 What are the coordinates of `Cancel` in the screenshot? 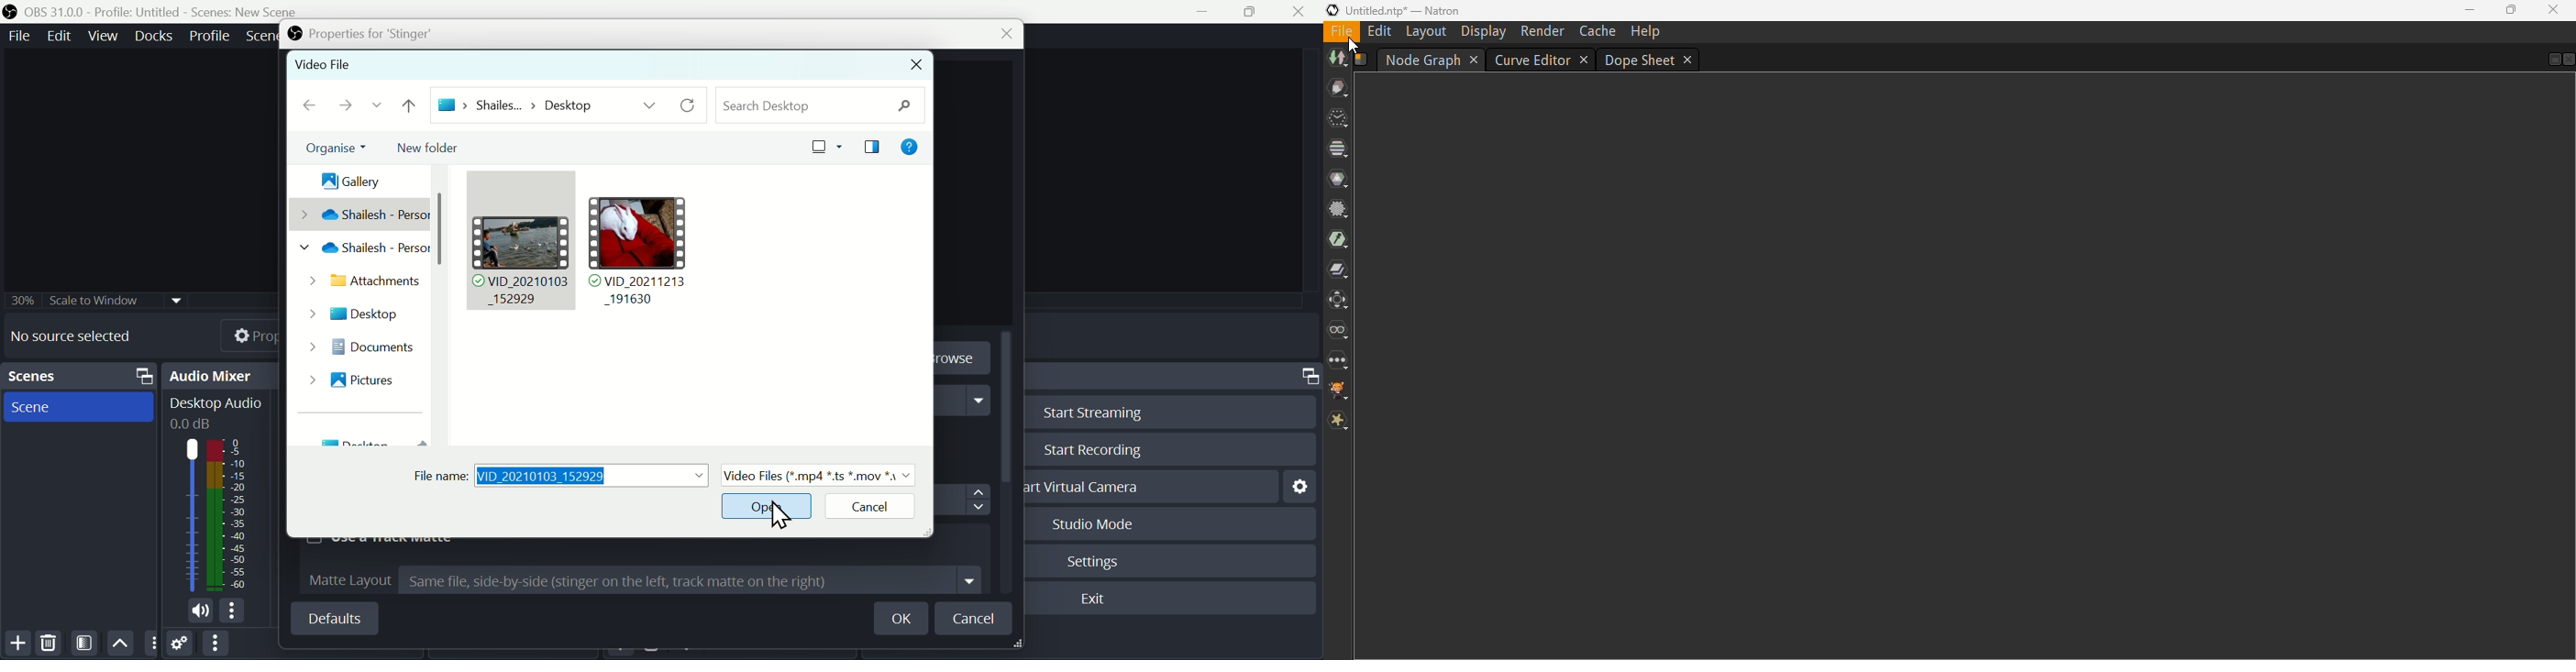 It's located at (864, 508).